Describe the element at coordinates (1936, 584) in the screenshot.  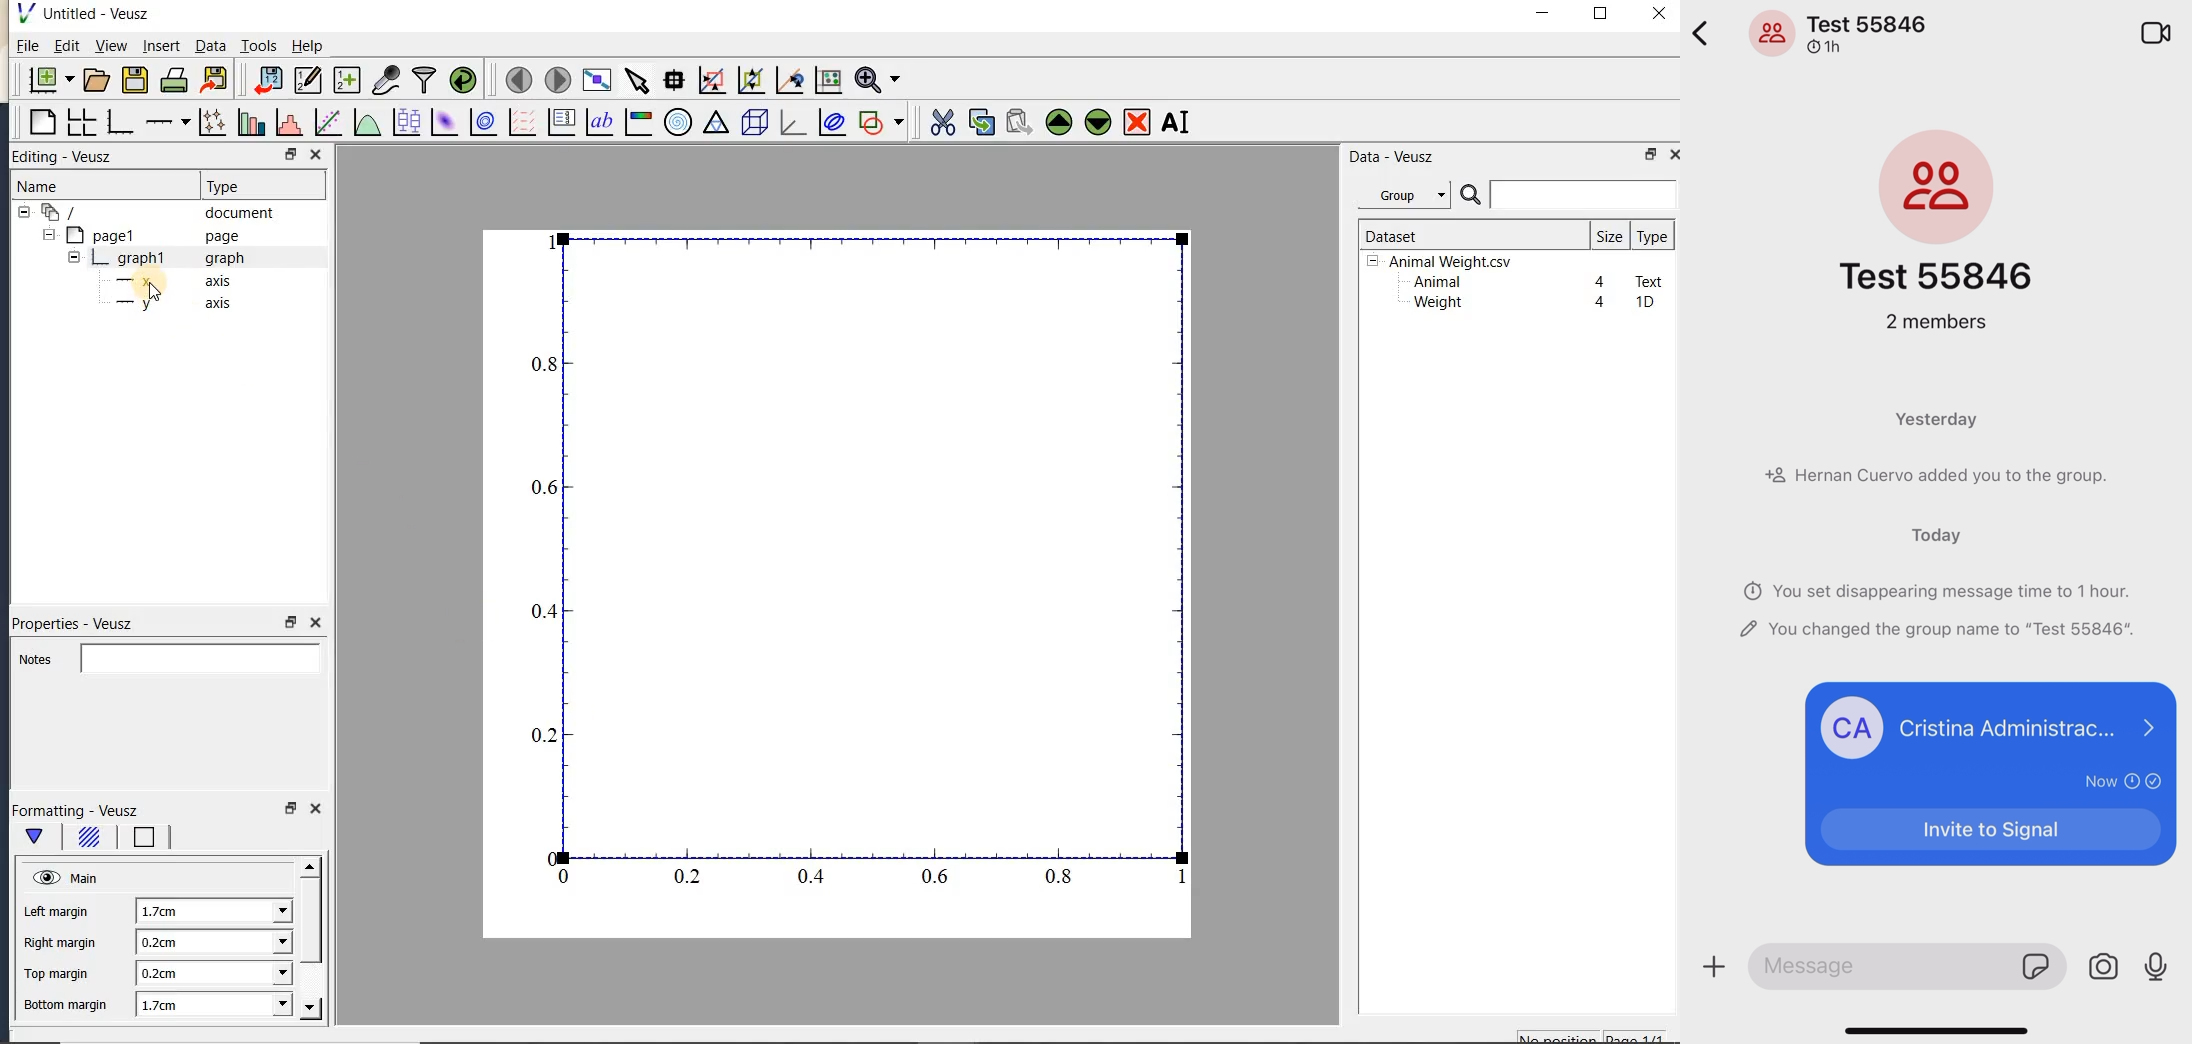
I see `@ You set disappearing message time to 1 hour.` at that location.